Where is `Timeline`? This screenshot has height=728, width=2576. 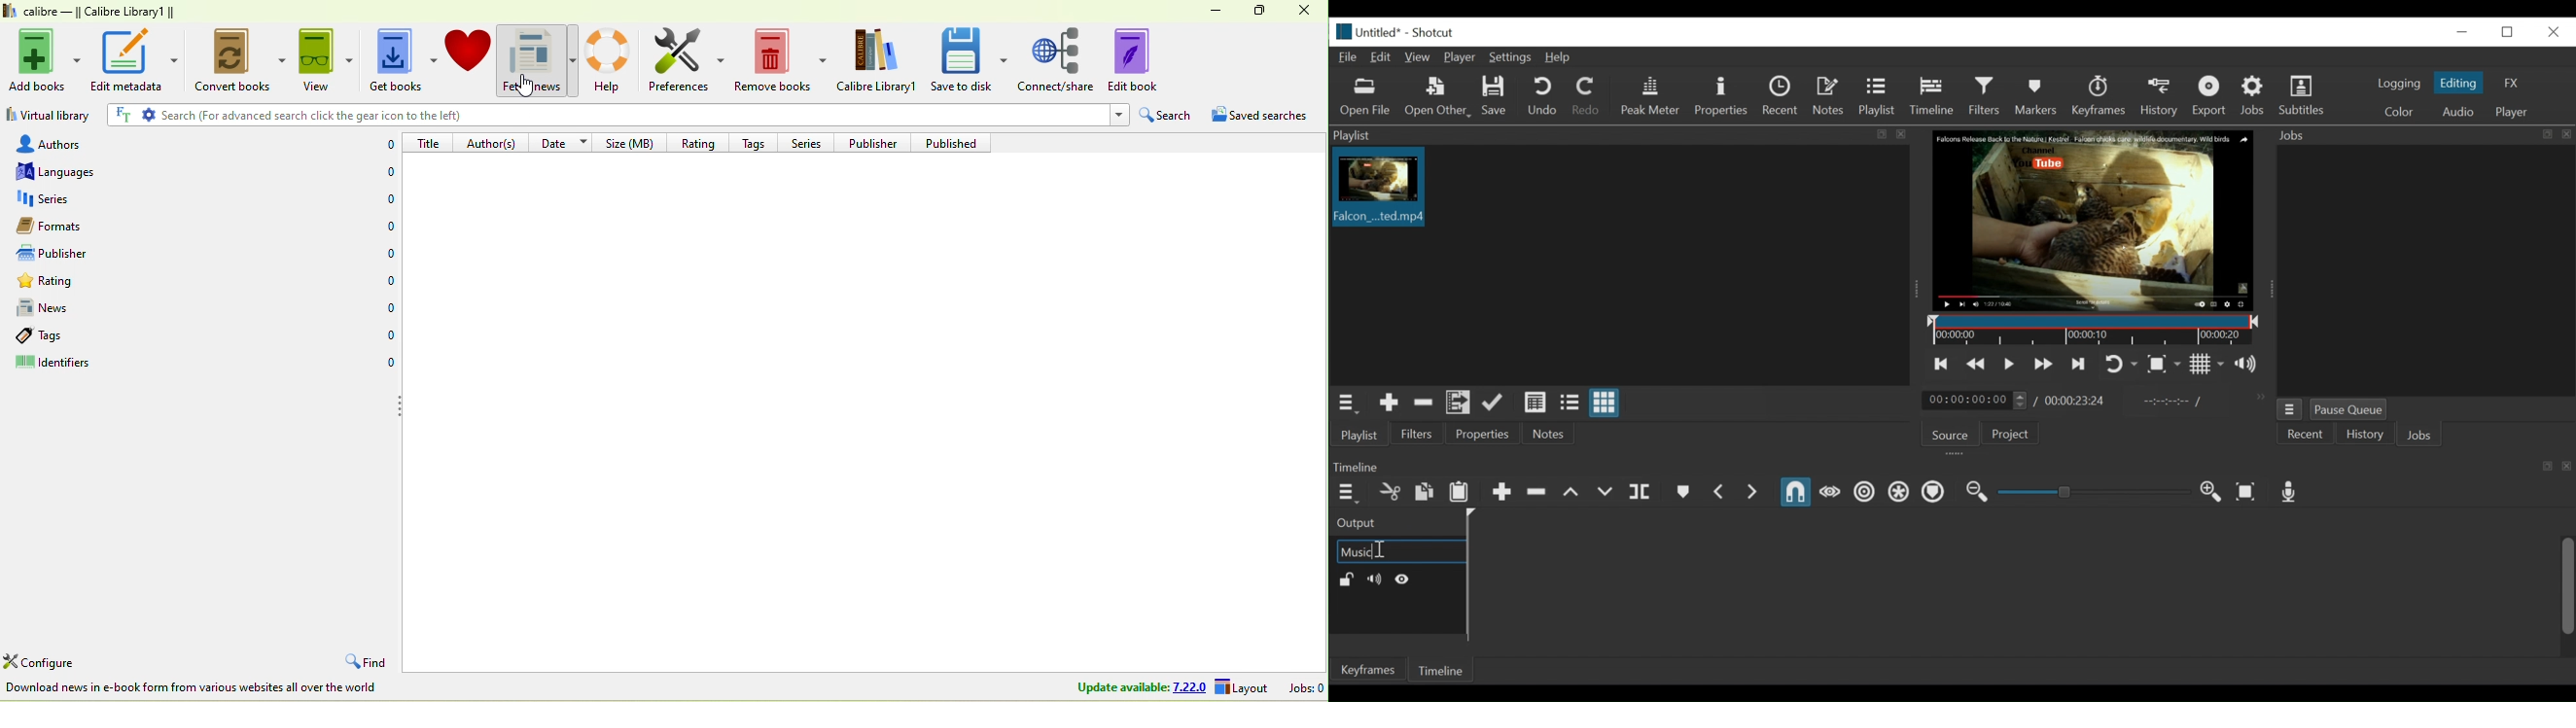 Timeline is located at coordinates (2094, 330).